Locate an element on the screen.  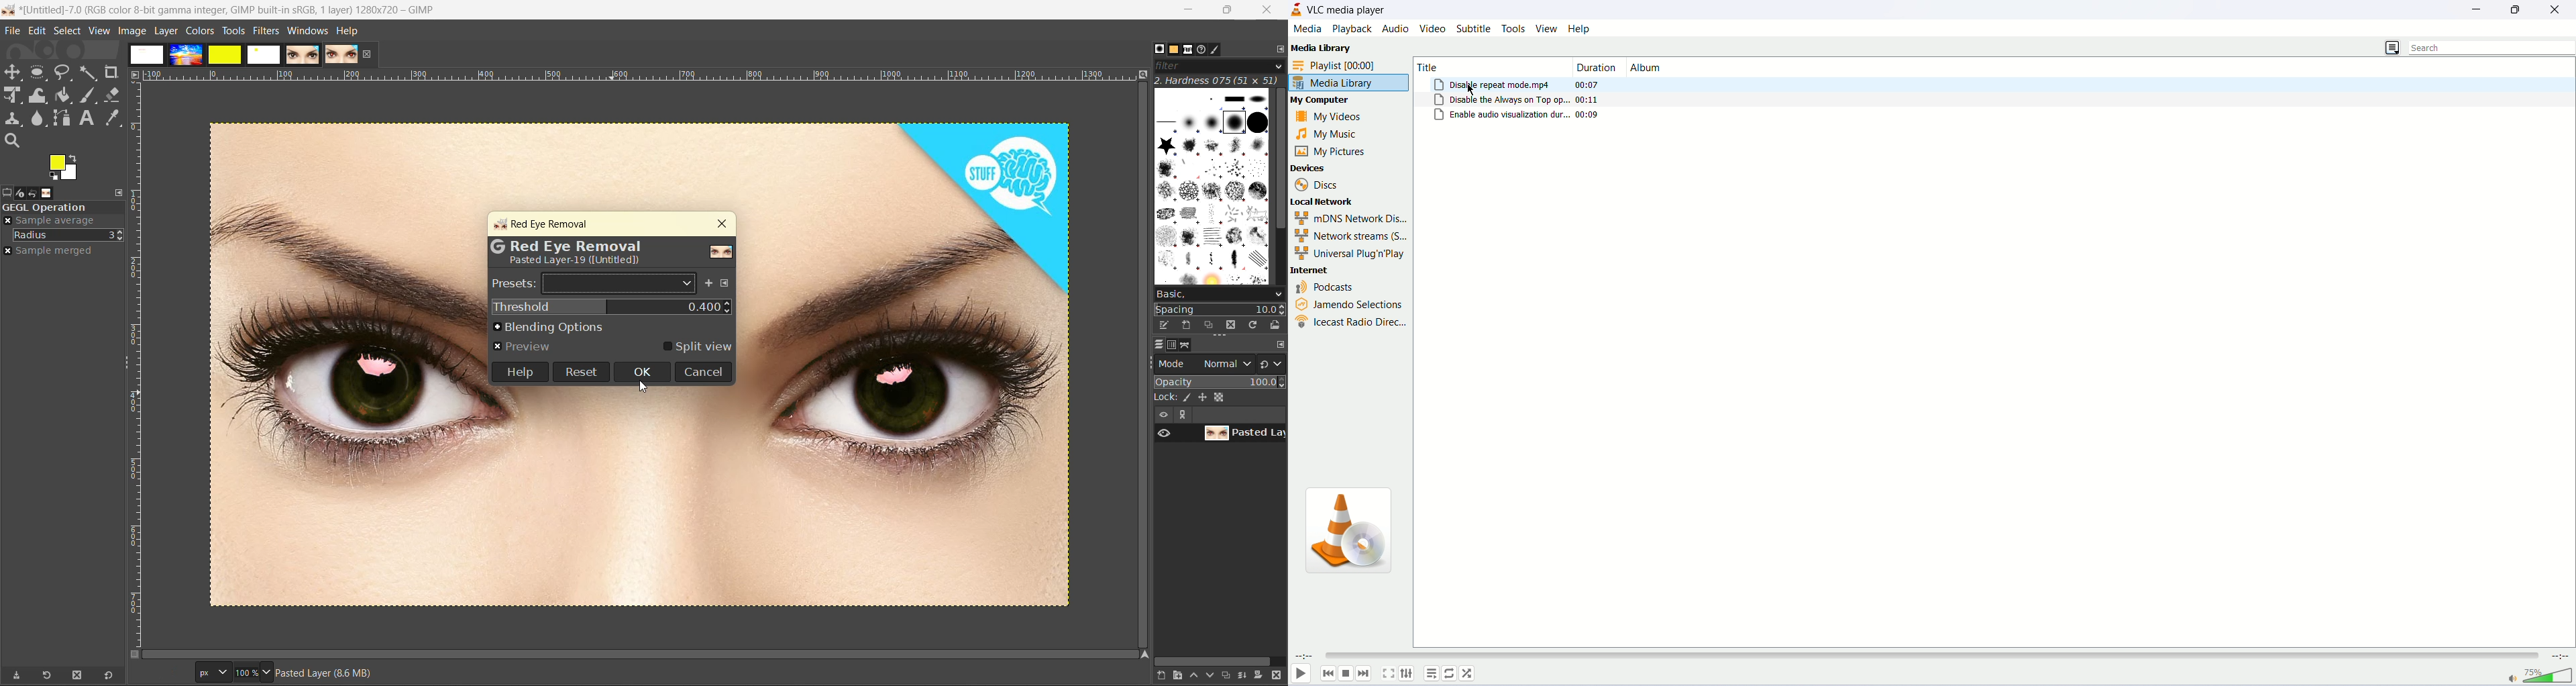
app name and file name is located at coordinates (225, 8).